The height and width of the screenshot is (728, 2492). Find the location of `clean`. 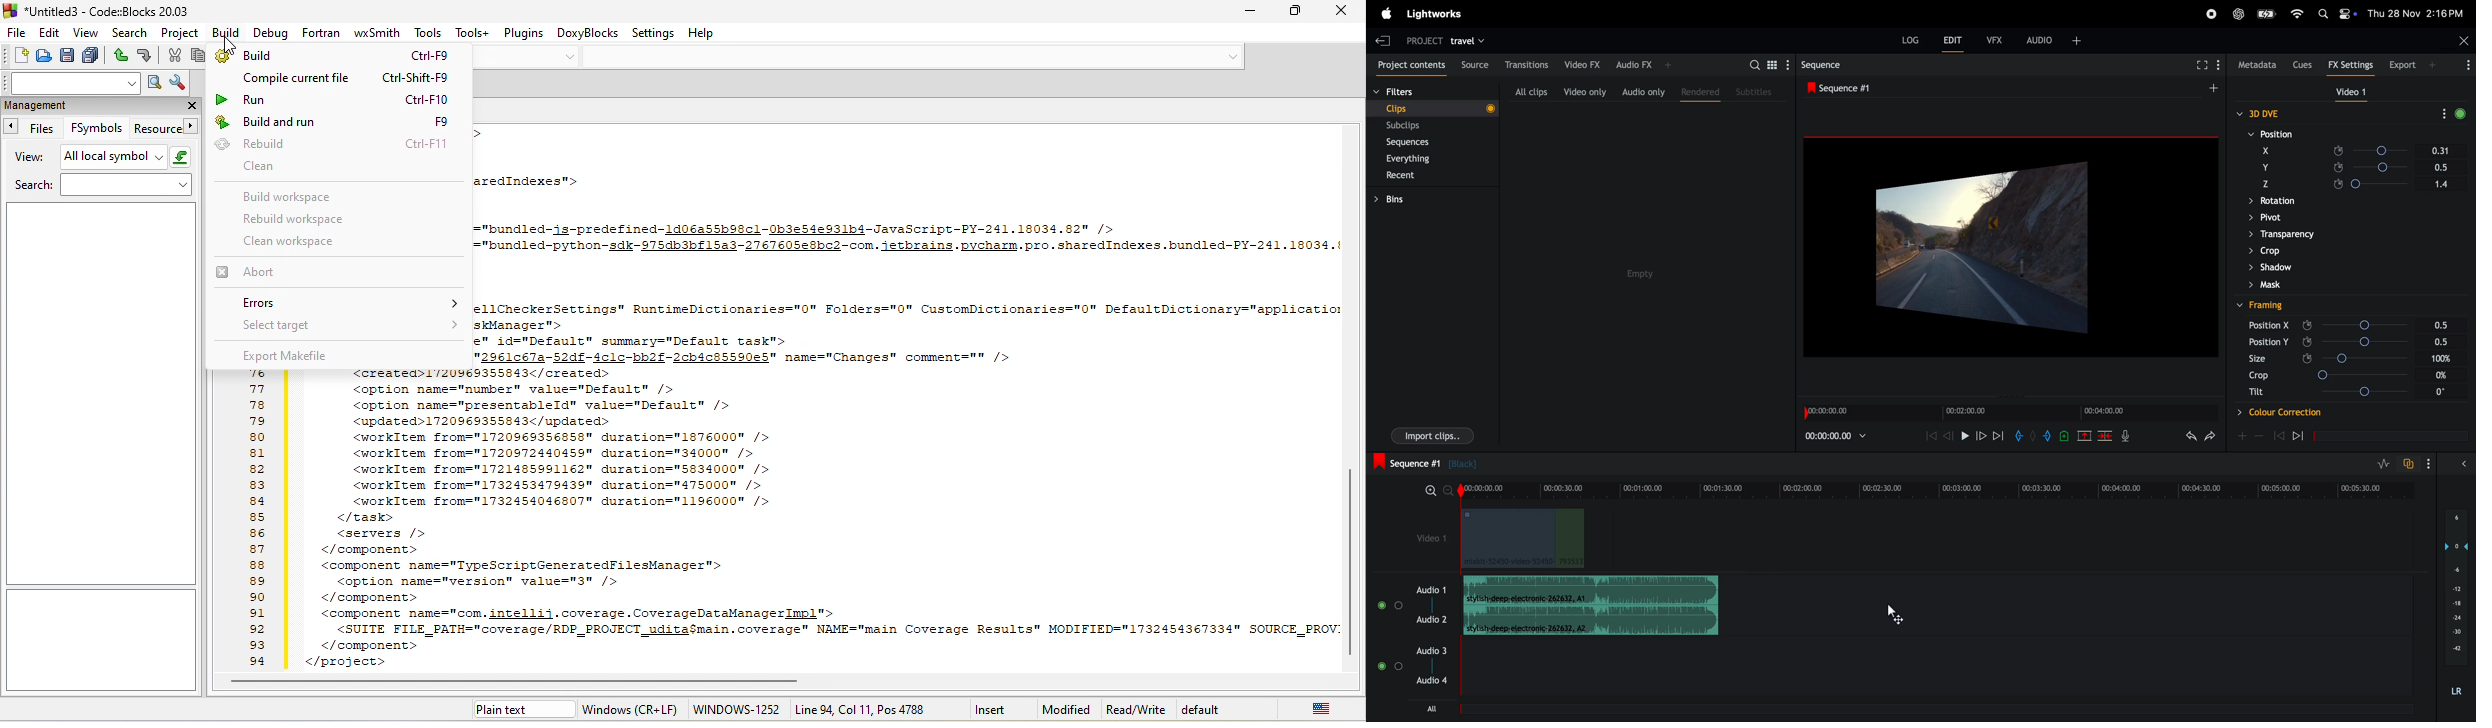

clean is located at coordinates (308, 169).